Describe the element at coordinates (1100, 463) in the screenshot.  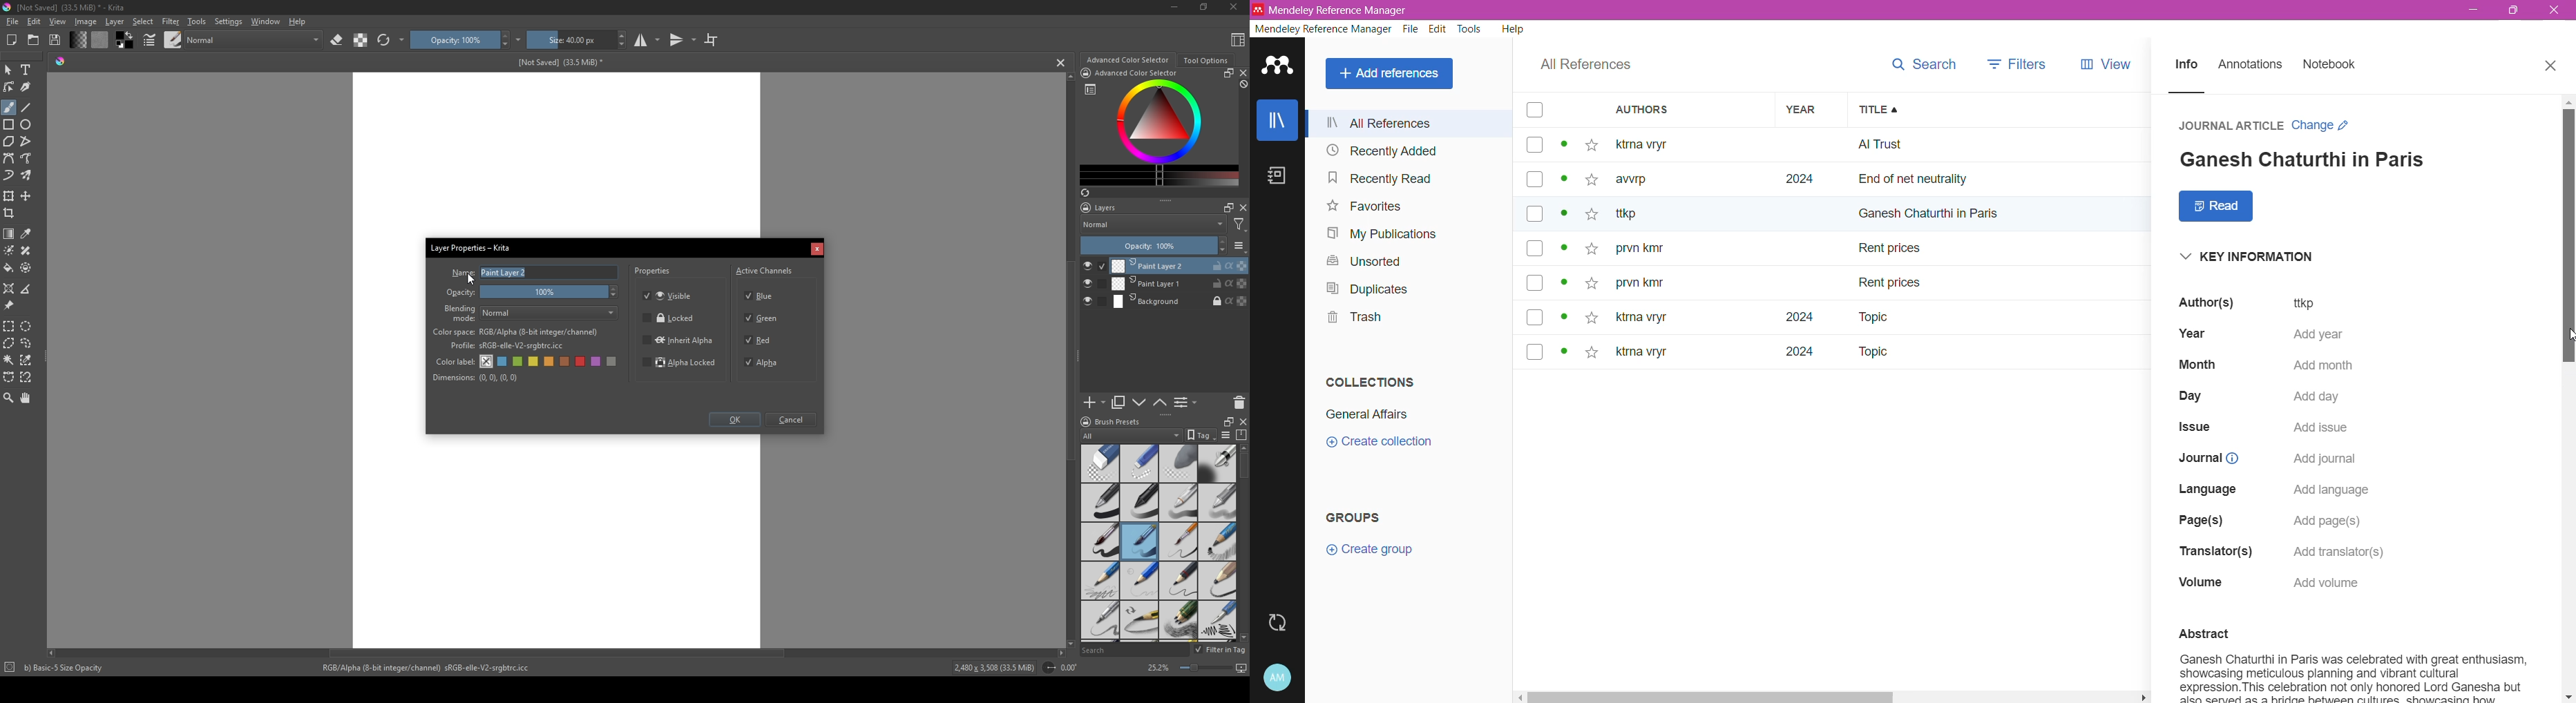
I see `standard eraser` at that location.